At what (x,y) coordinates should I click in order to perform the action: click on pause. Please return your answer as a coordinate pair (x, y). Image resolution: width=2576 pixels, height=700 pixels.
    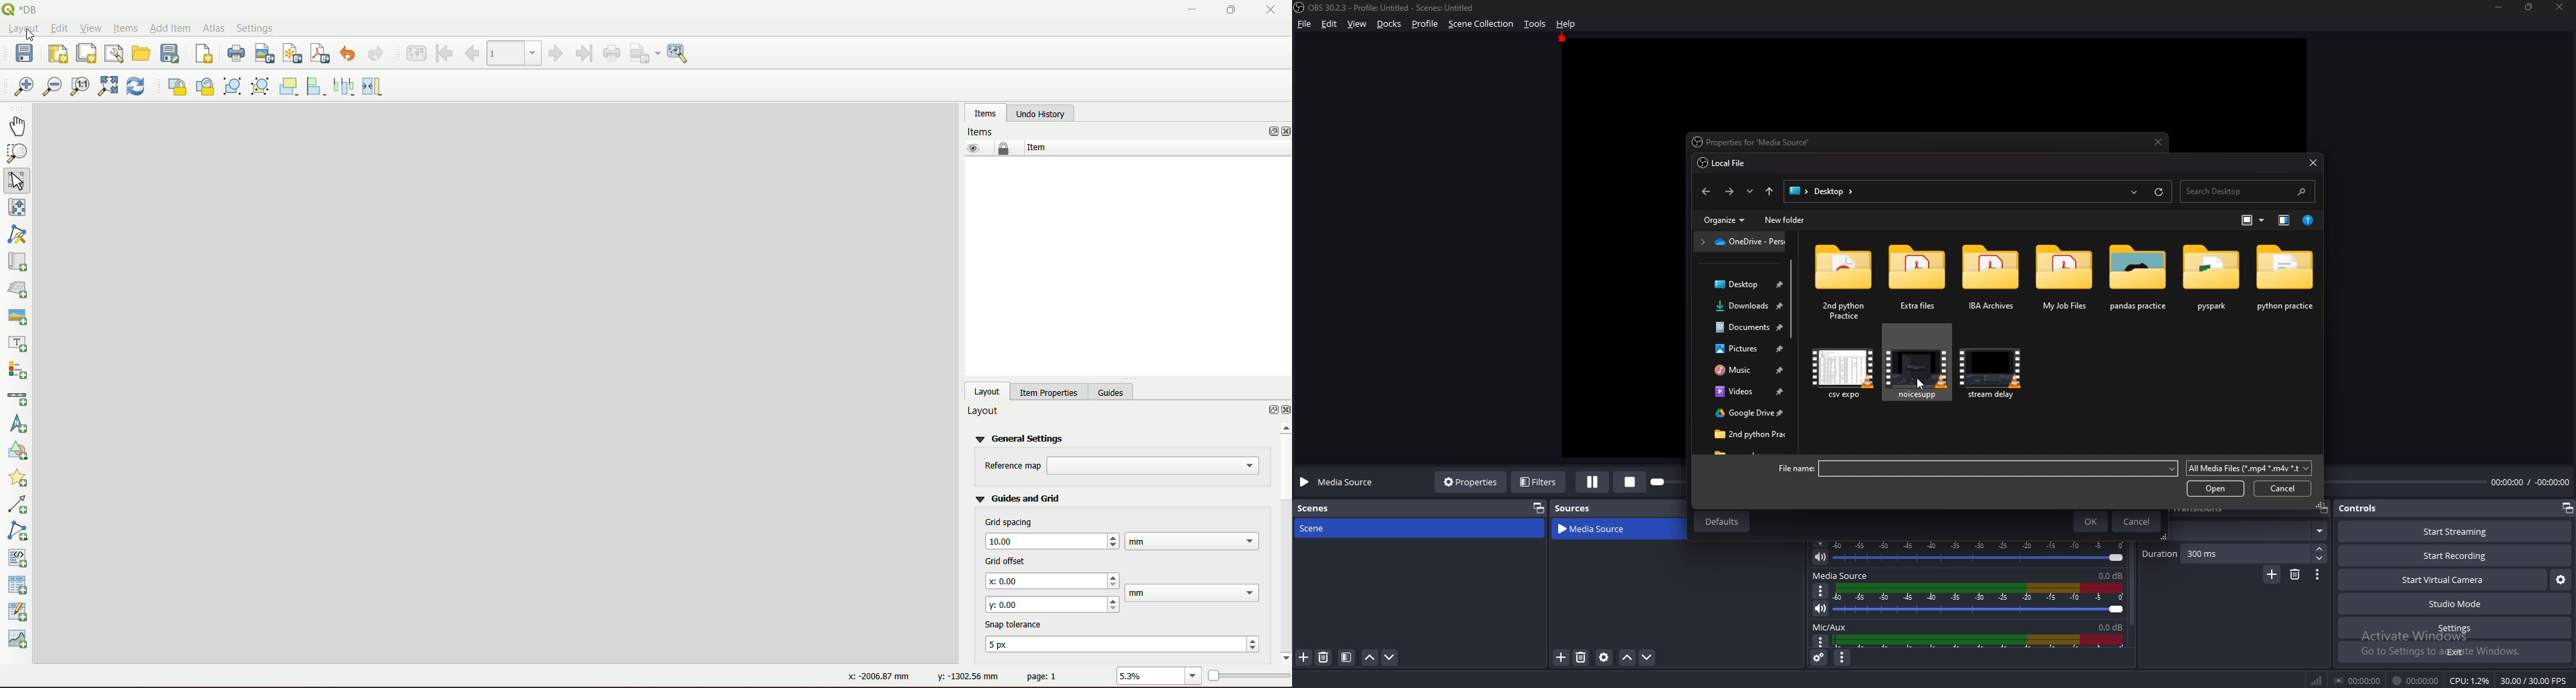
    Looking at the image, I should click on (1593, 482).